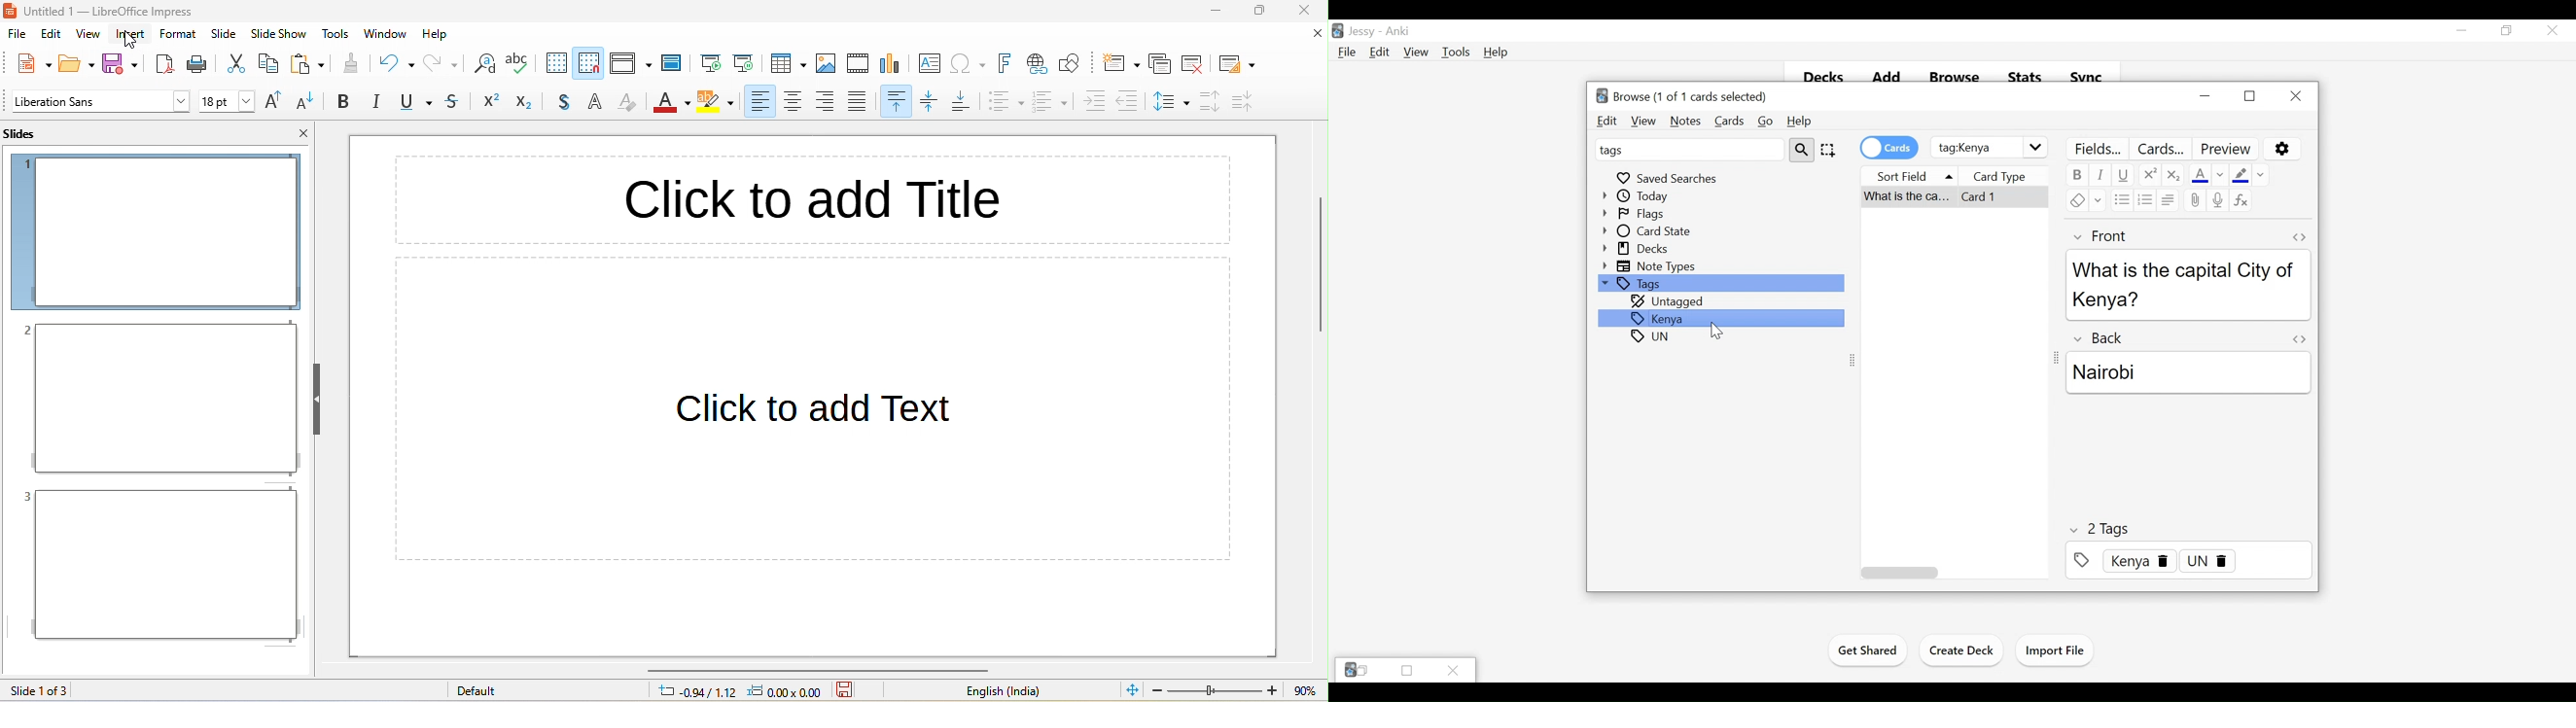 The height and width of the screenshot is (728, 2576). I want to click on Decks, so click(1637, 249).